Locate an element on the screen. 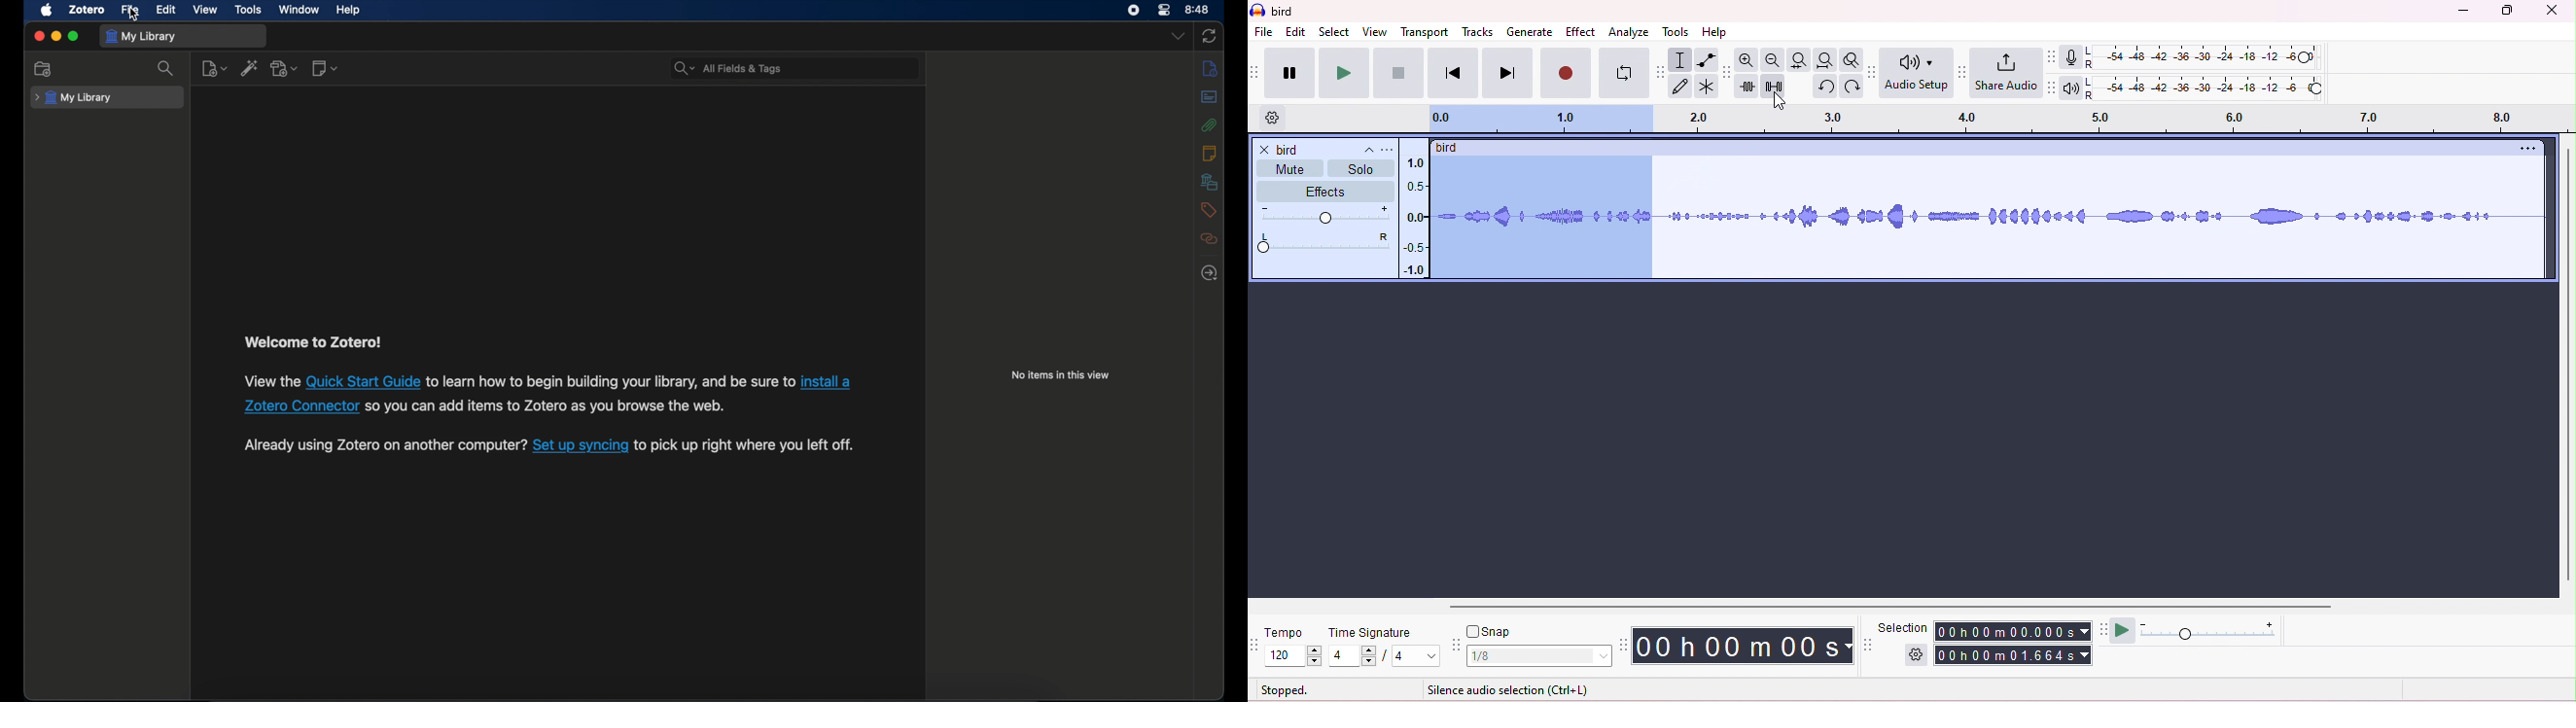 Image resolution: width=2576 pixels, height=728 pixels. time signature toolbar is located at coordinates (1256, 641).